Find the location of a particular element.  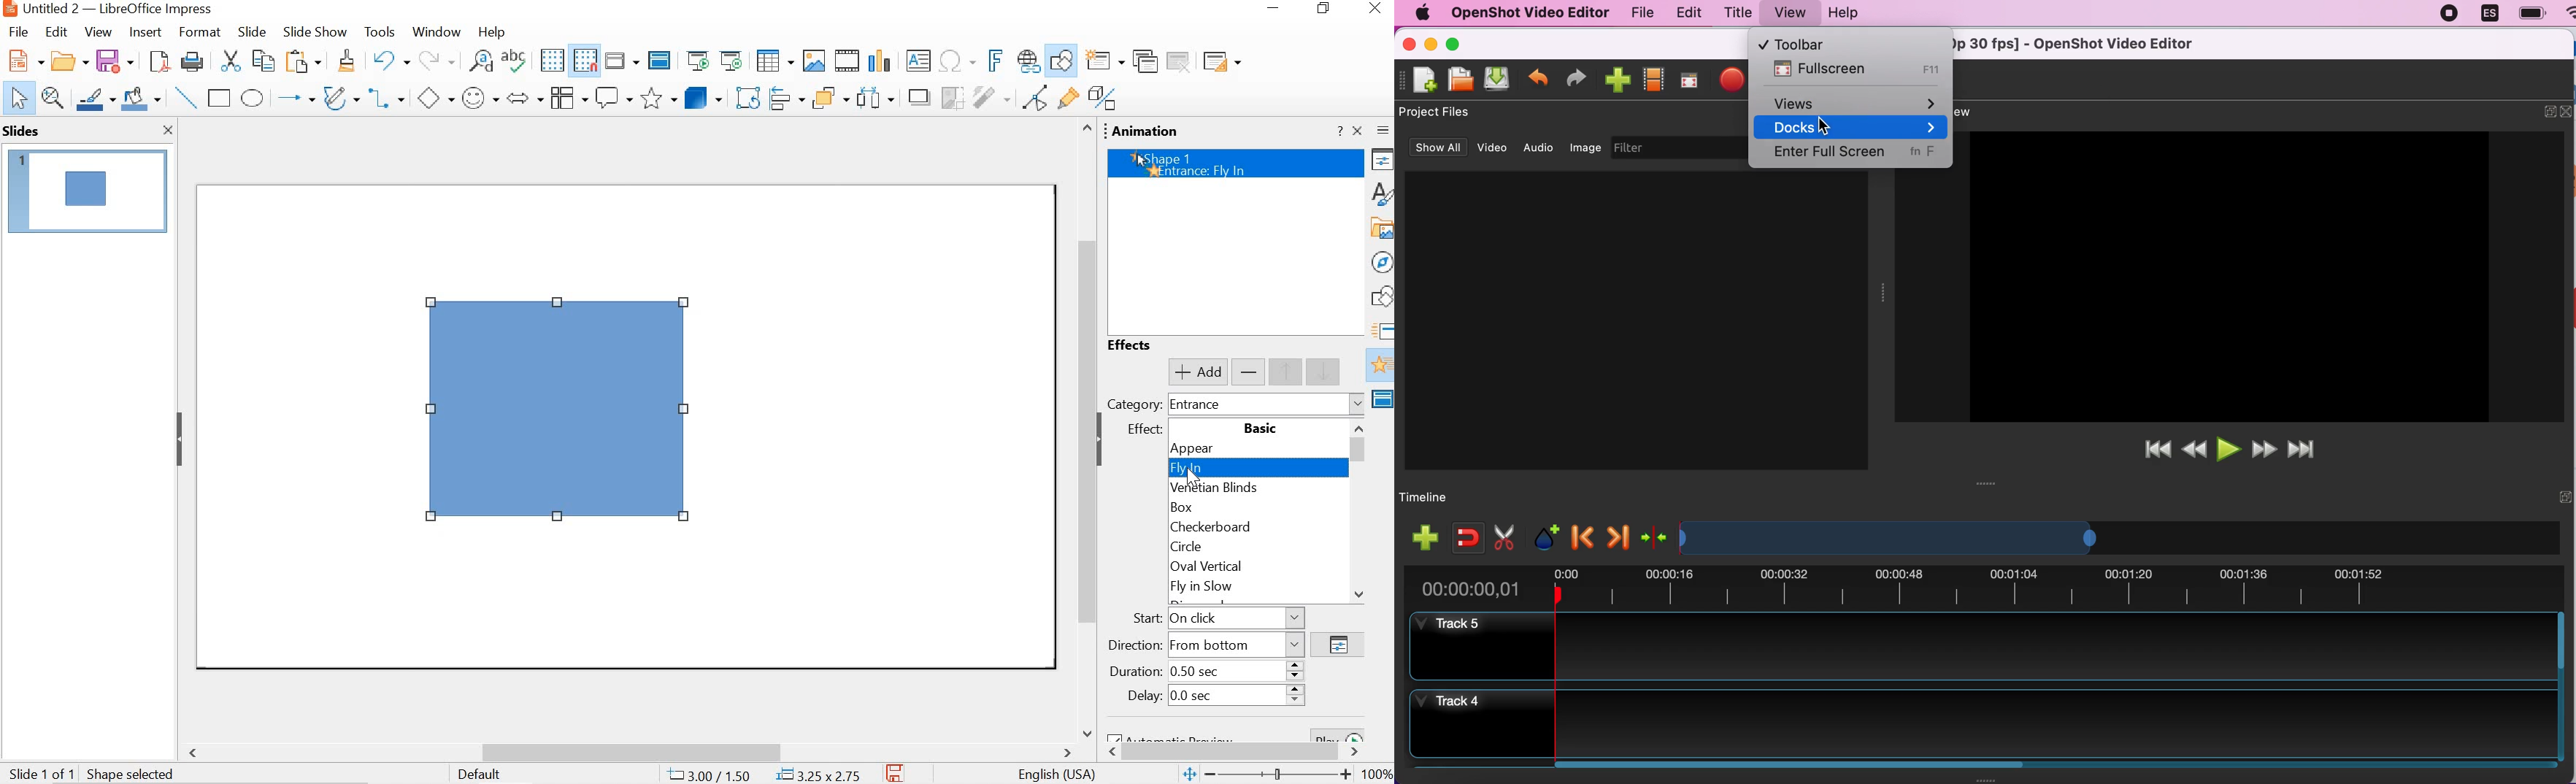

slide transition is located at coordinates (1380, 329).